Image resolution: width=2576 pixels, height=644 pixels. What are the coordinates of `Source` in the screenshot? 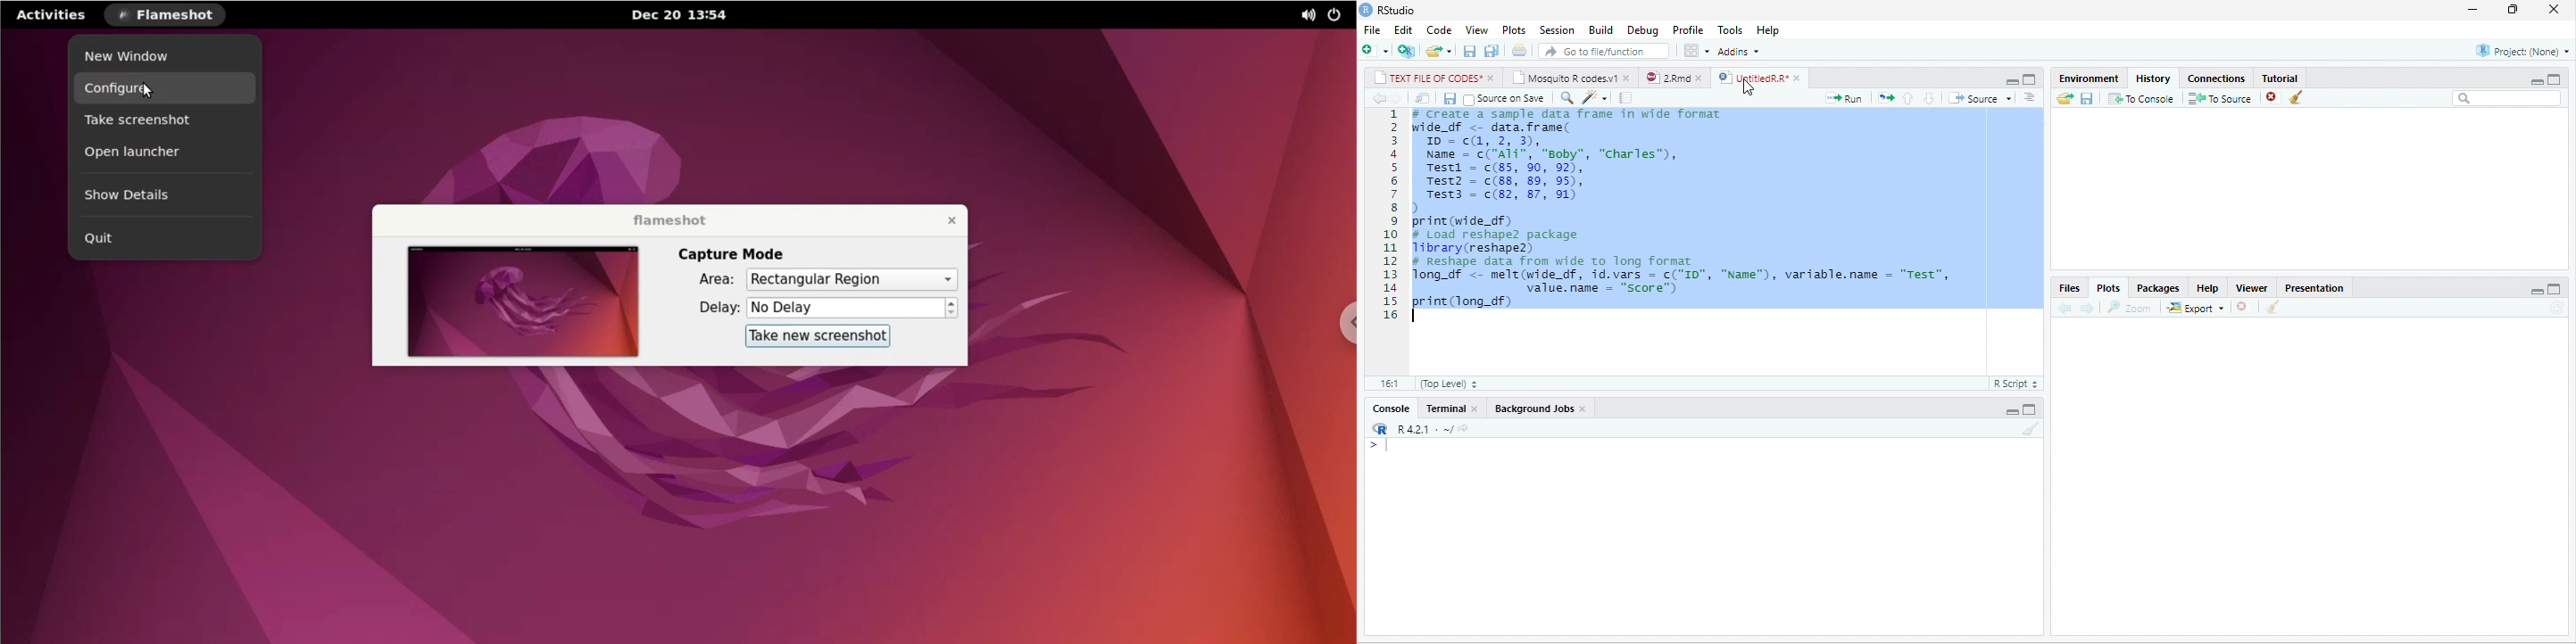 It's located at (1980, 98).